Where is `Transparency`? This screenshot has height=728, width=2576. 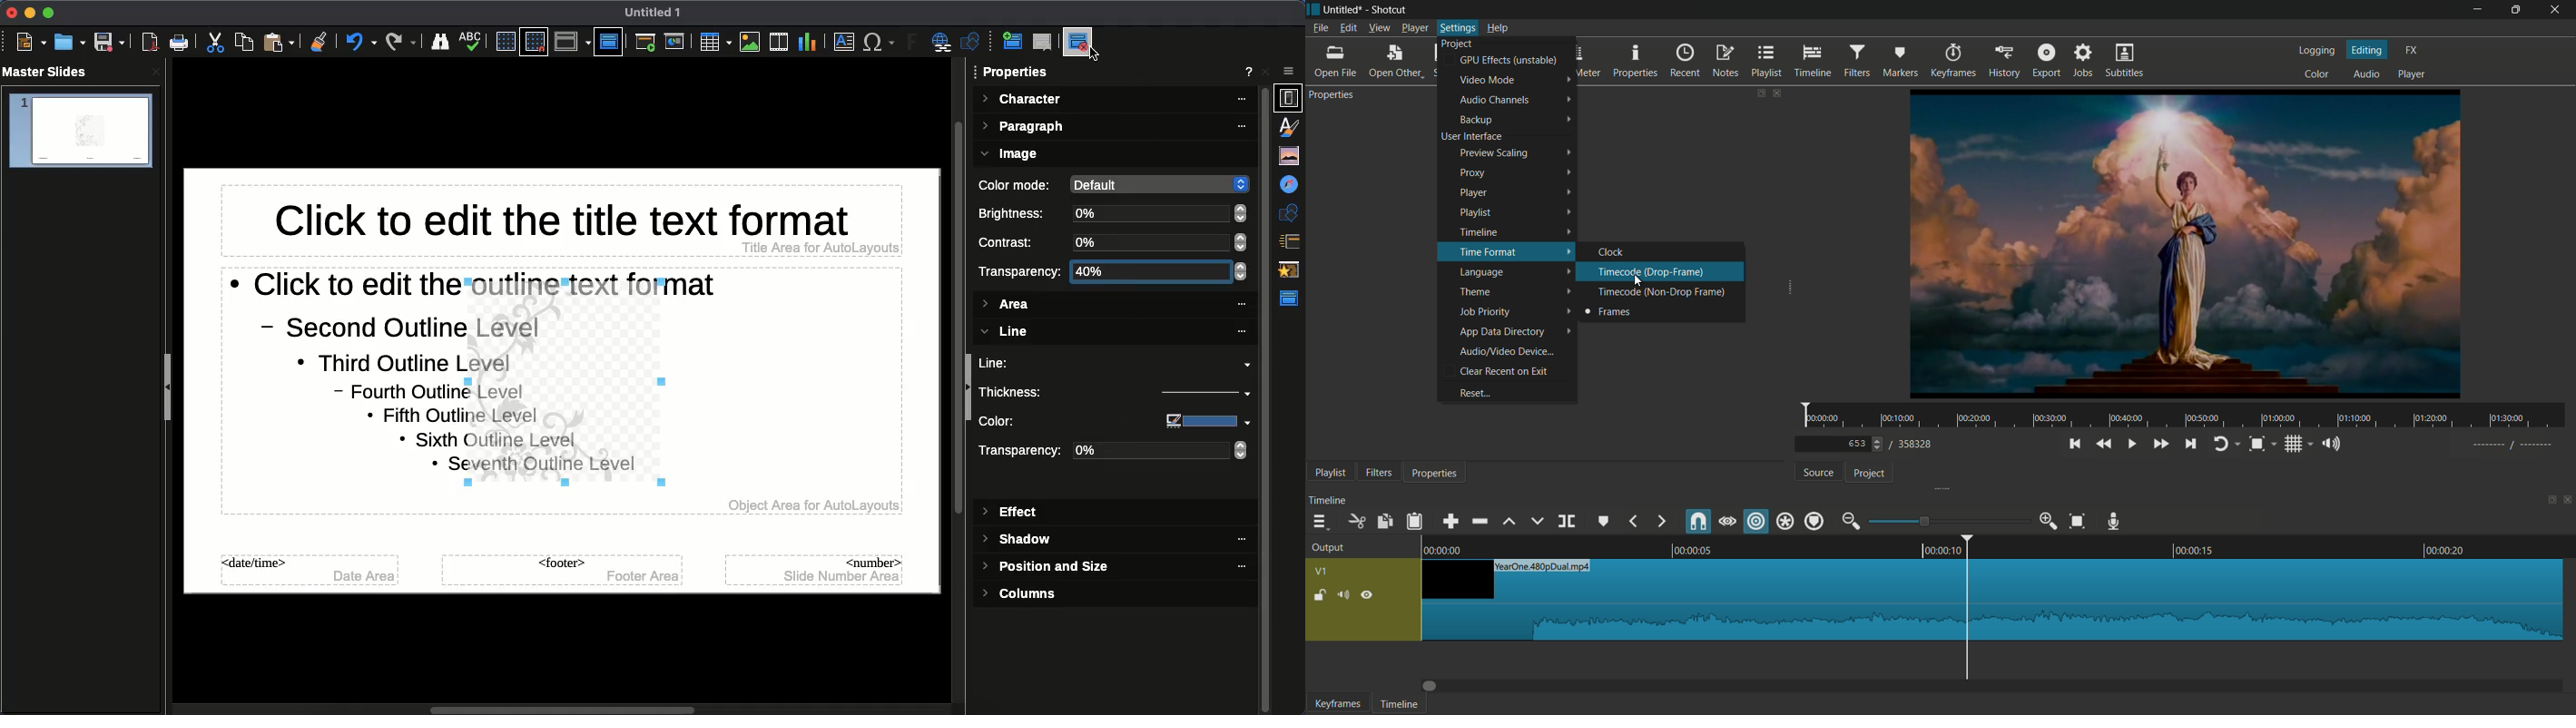
Transparency is located at coordinates (1020, 271).